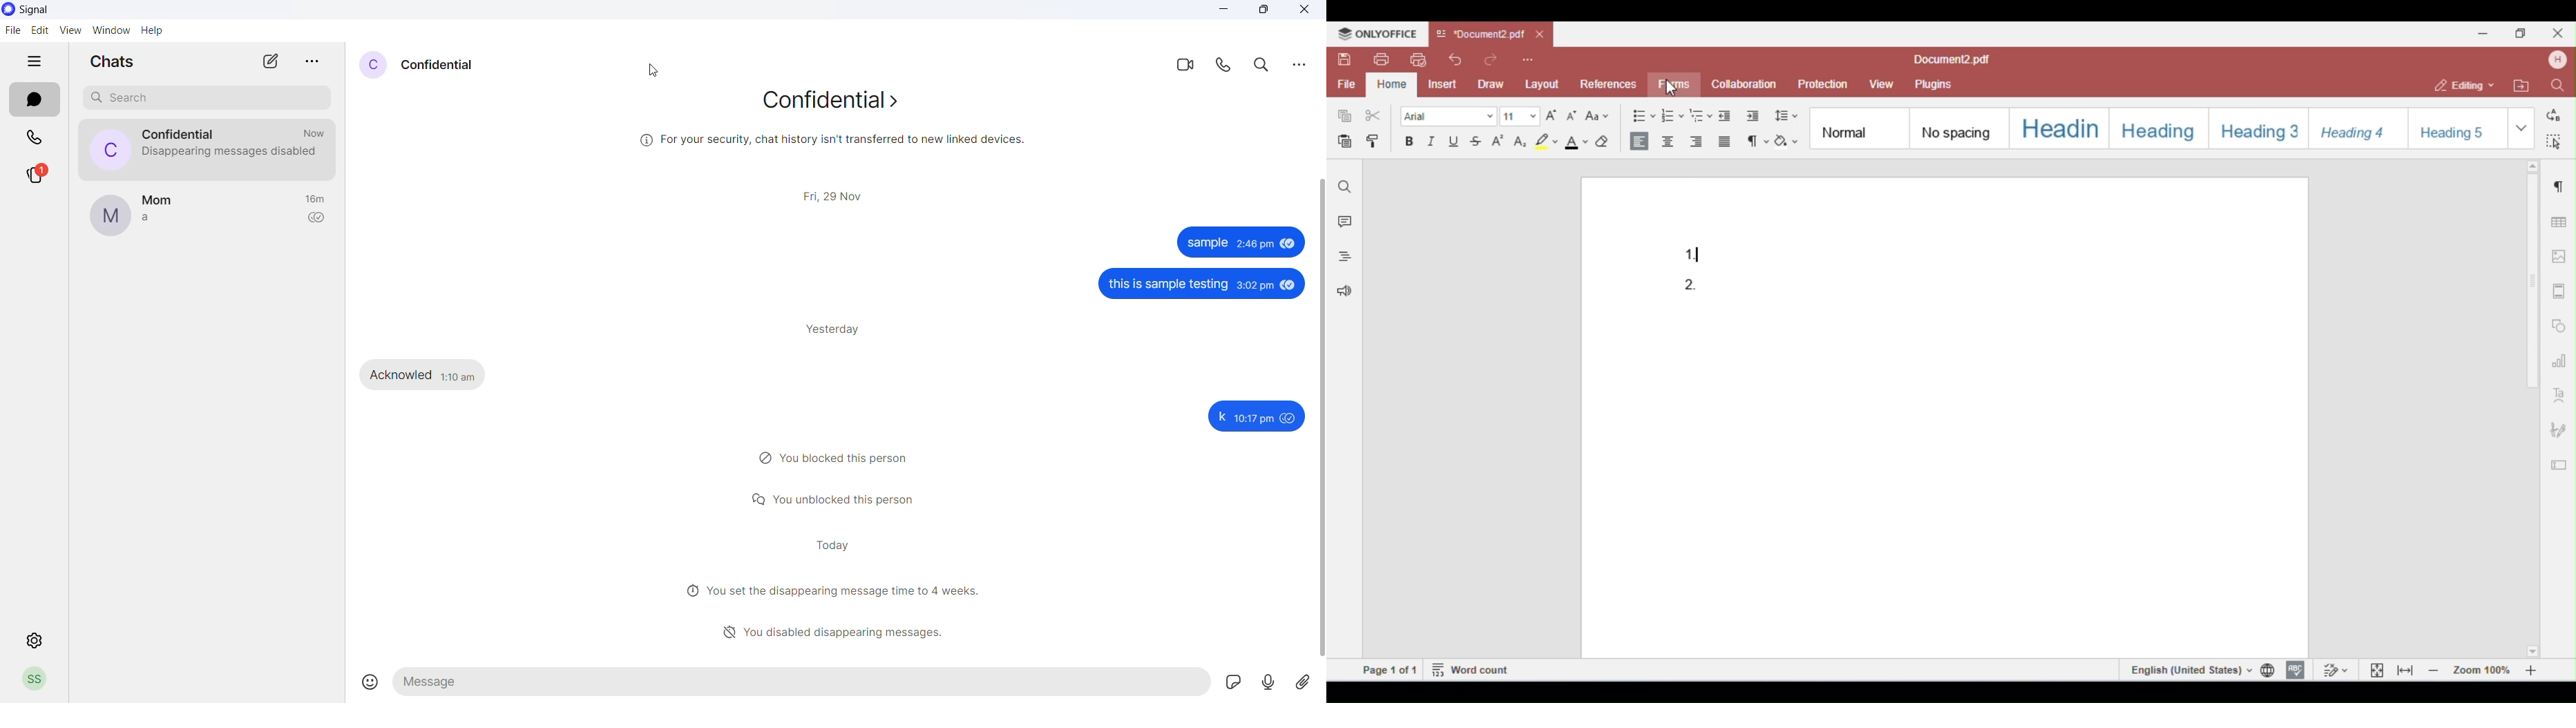 This screenshot has width=2576, height=728. I want to click on , so click(437, 64).